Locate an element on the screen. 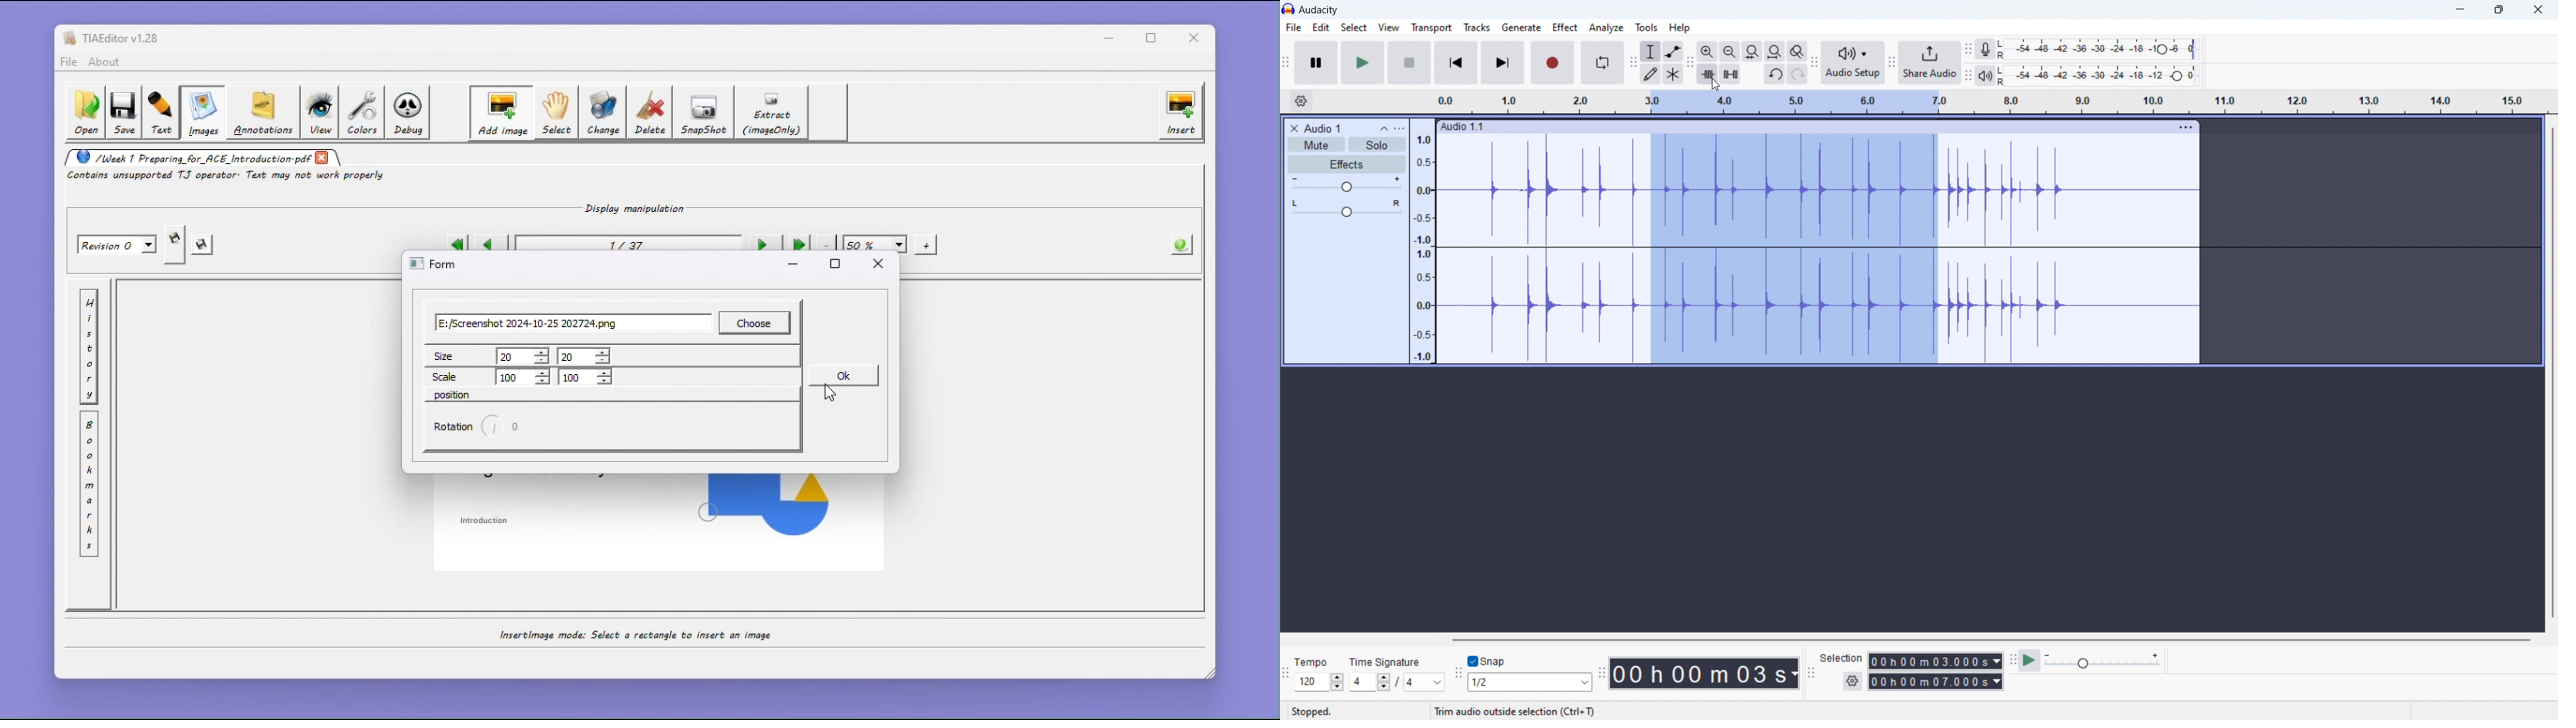  share audio toolbar is located at coordinates (1892, 62).